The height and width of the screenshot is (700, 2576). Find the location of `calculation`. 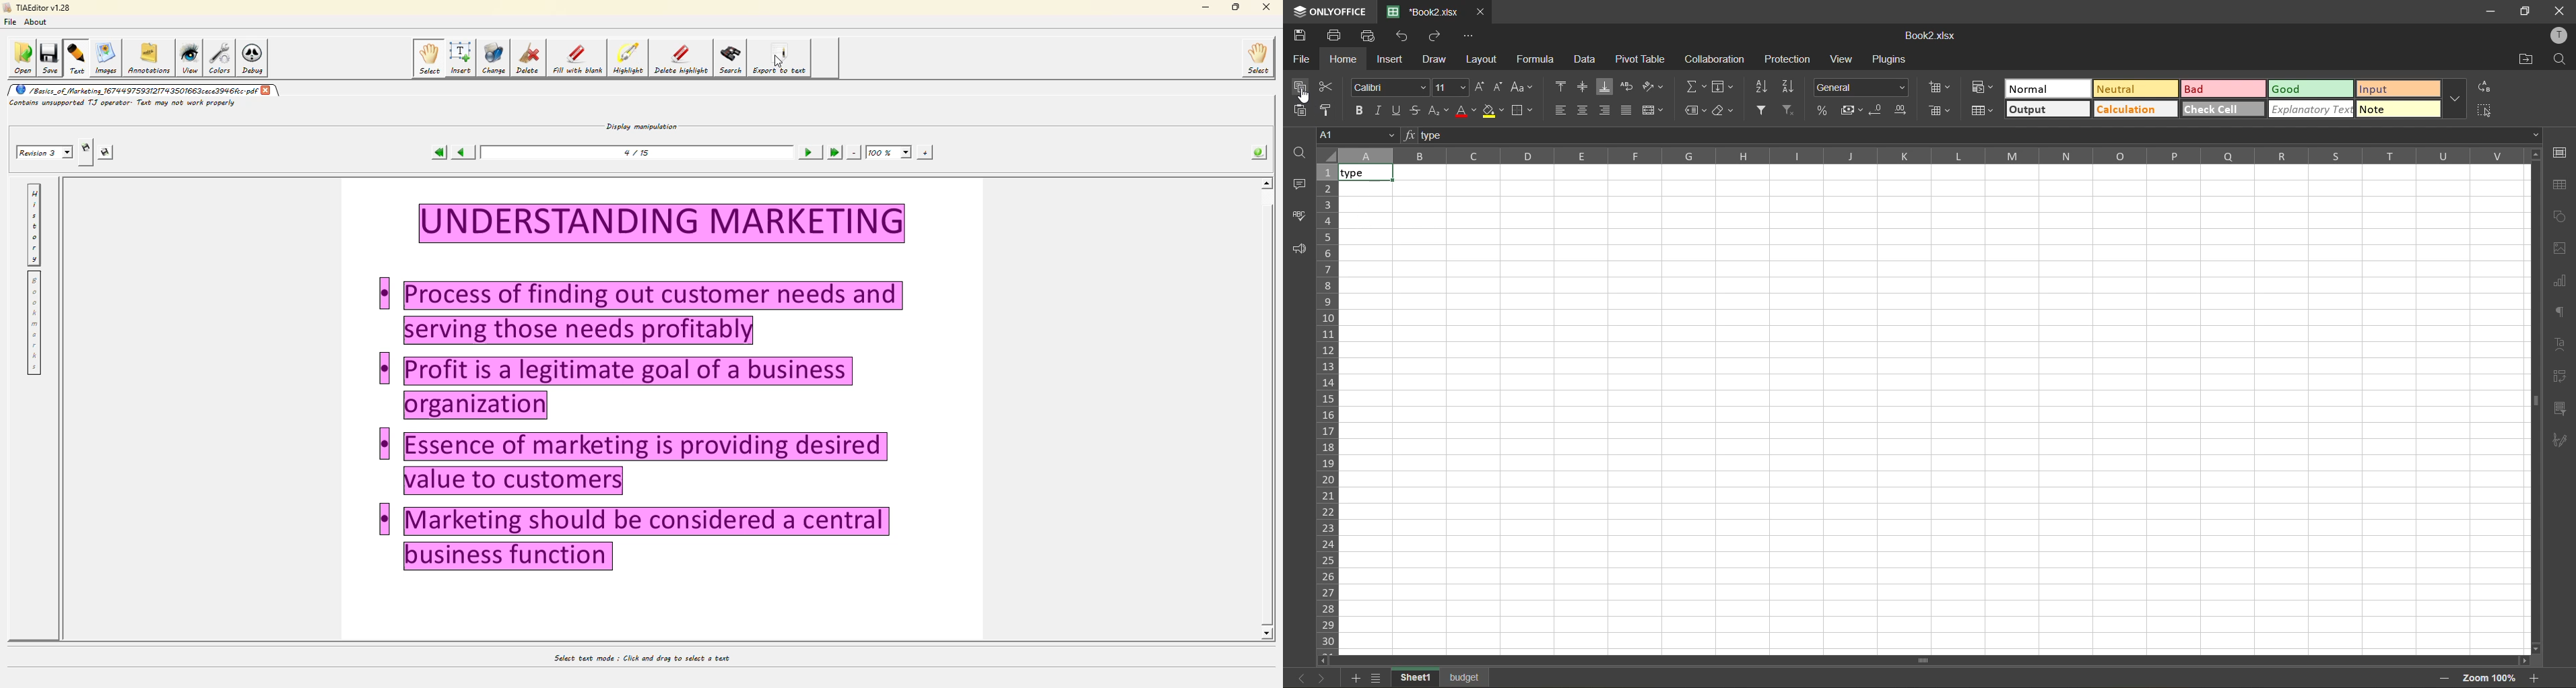

calculation is located at coordinates (2133, 109).